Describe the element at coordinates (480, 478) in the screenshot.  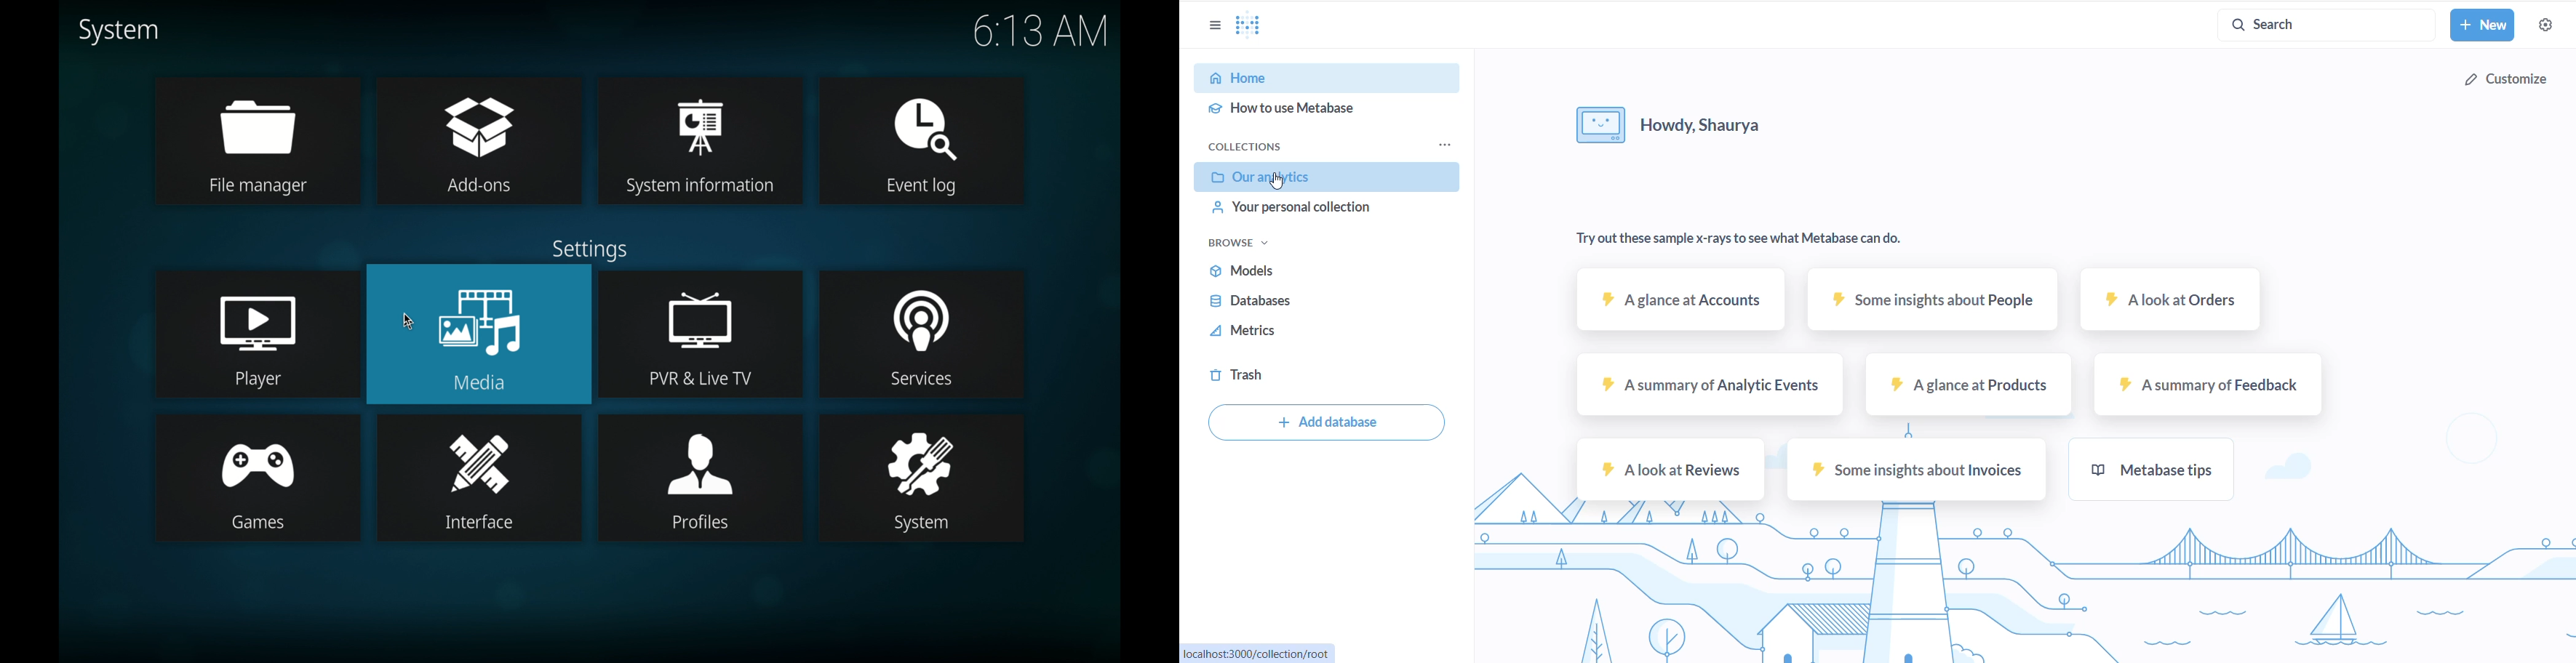
I see `interface` at that location.